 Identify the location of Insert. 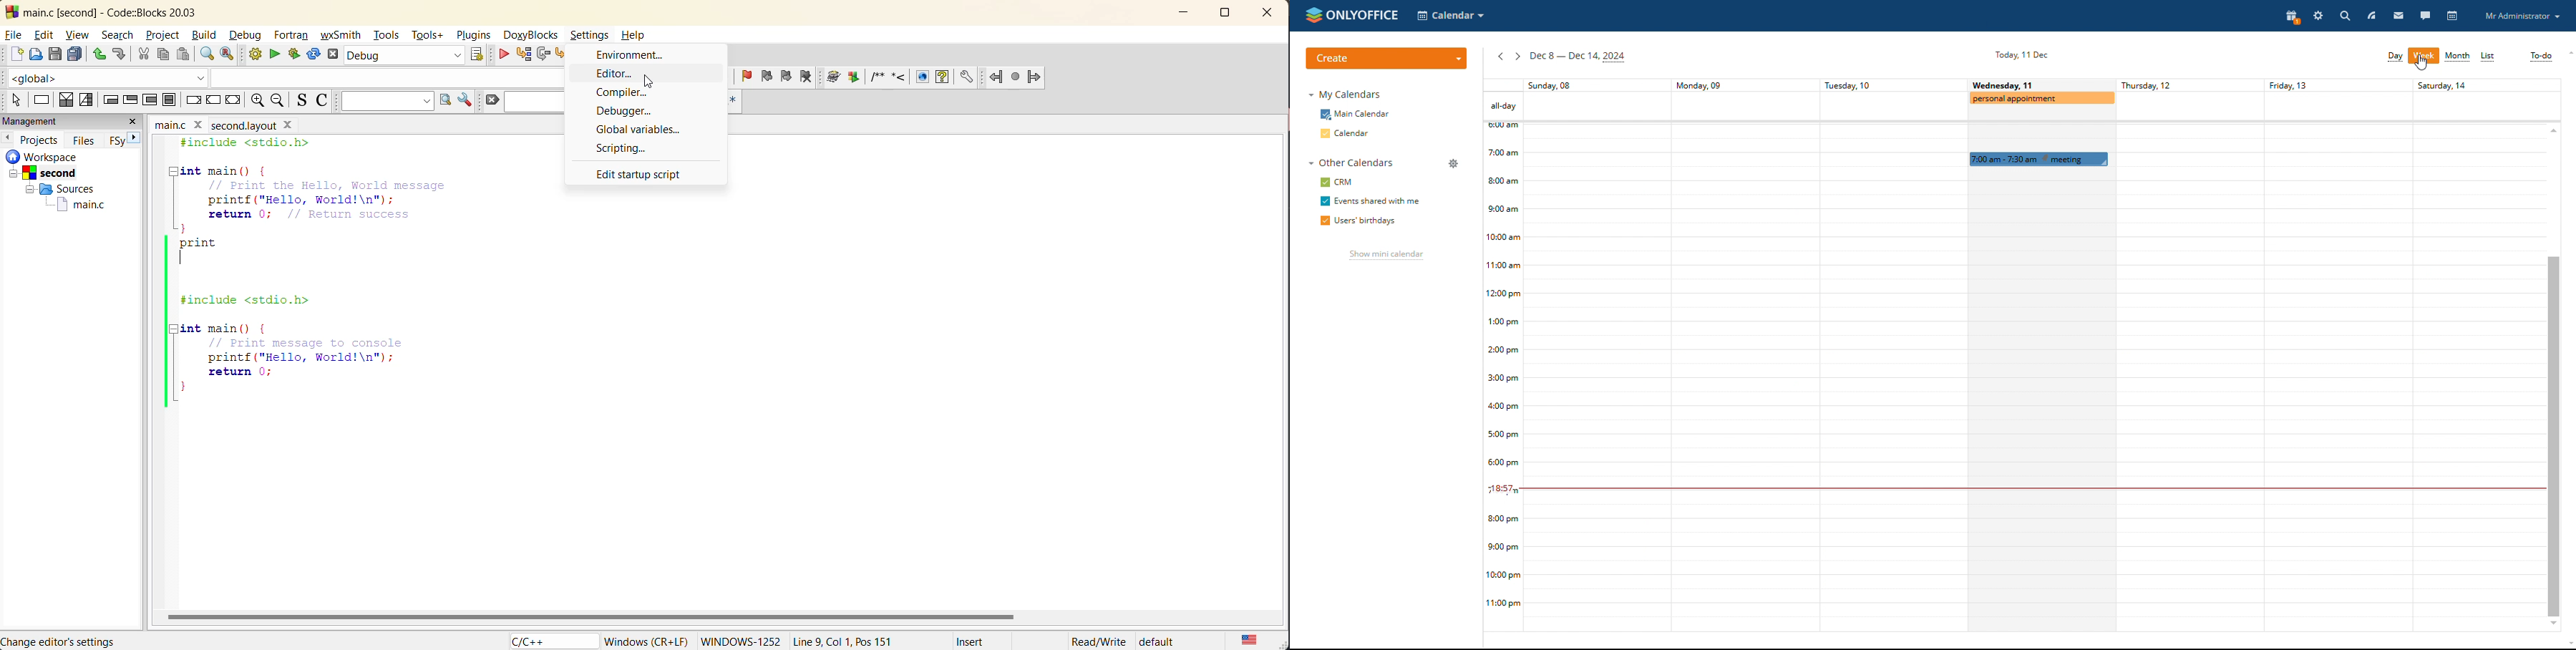
(970, 641).